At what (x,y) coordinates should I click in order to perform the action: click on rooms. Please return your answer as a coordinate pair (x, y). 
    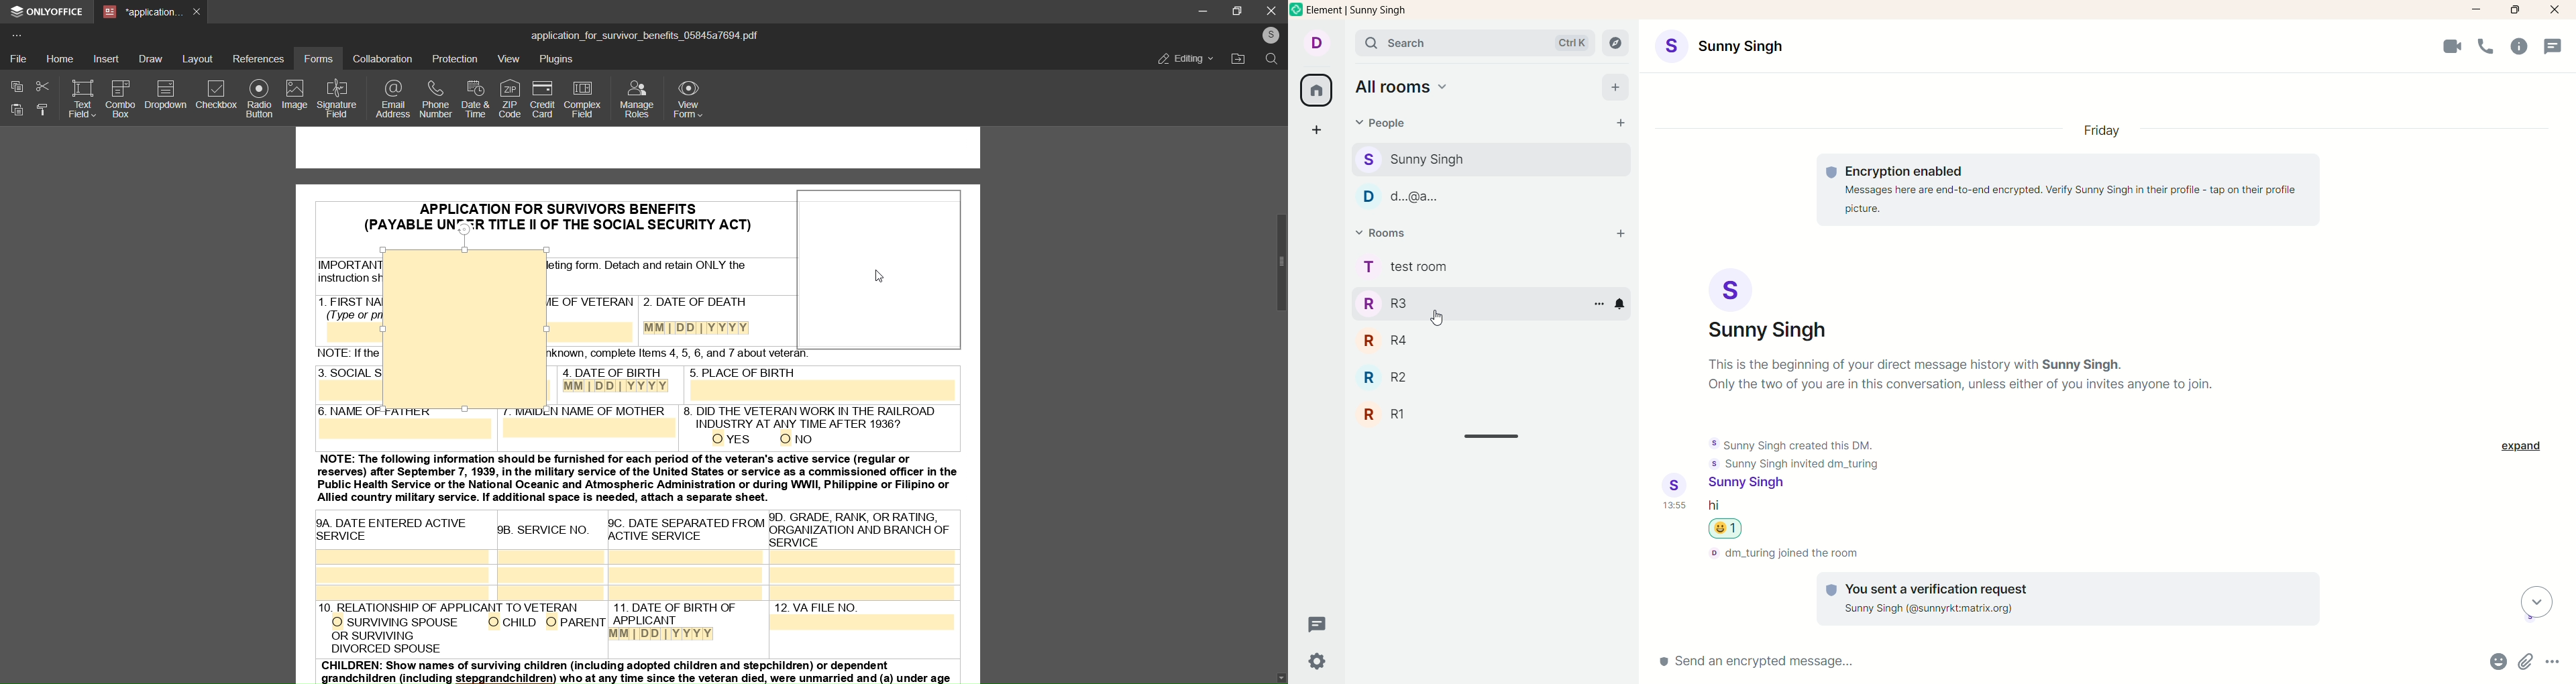
    Looking at the image, I should click on (1383, 235).